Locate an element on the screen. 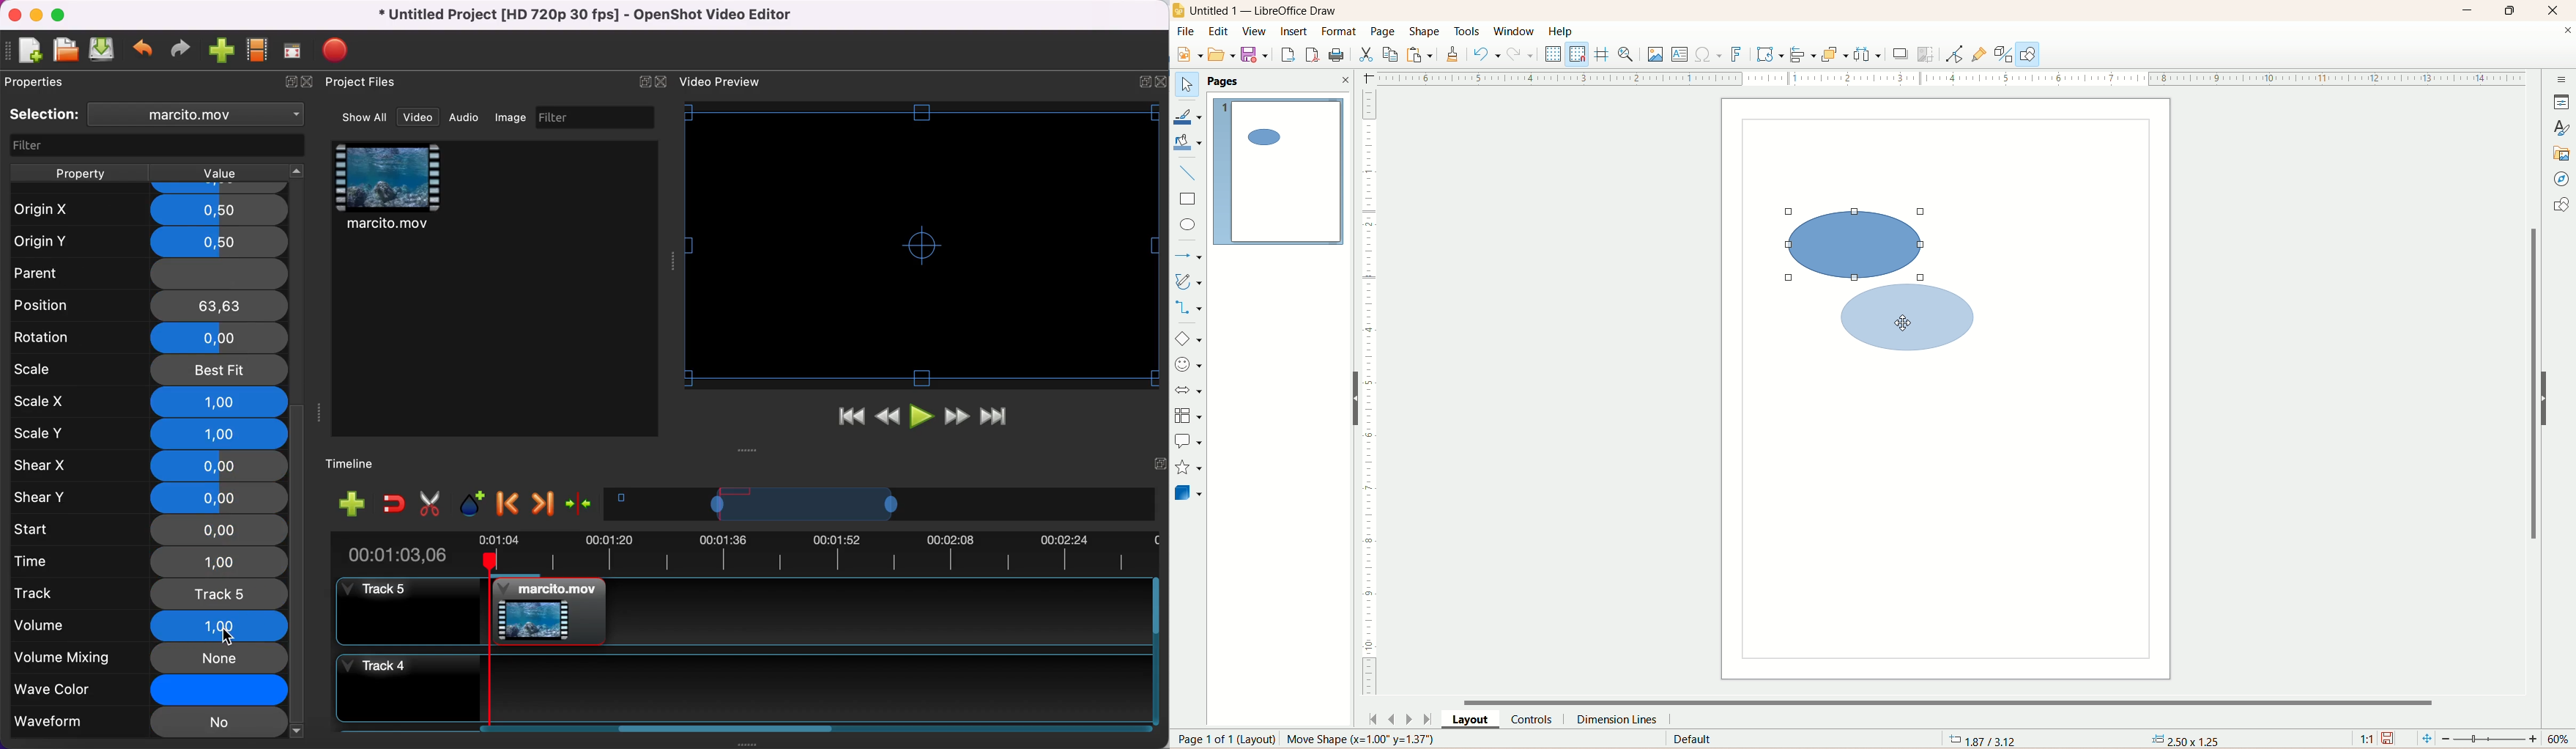 The width and height of the screenshot is (2576, 756). timeline is located at coordinates (358, 465).